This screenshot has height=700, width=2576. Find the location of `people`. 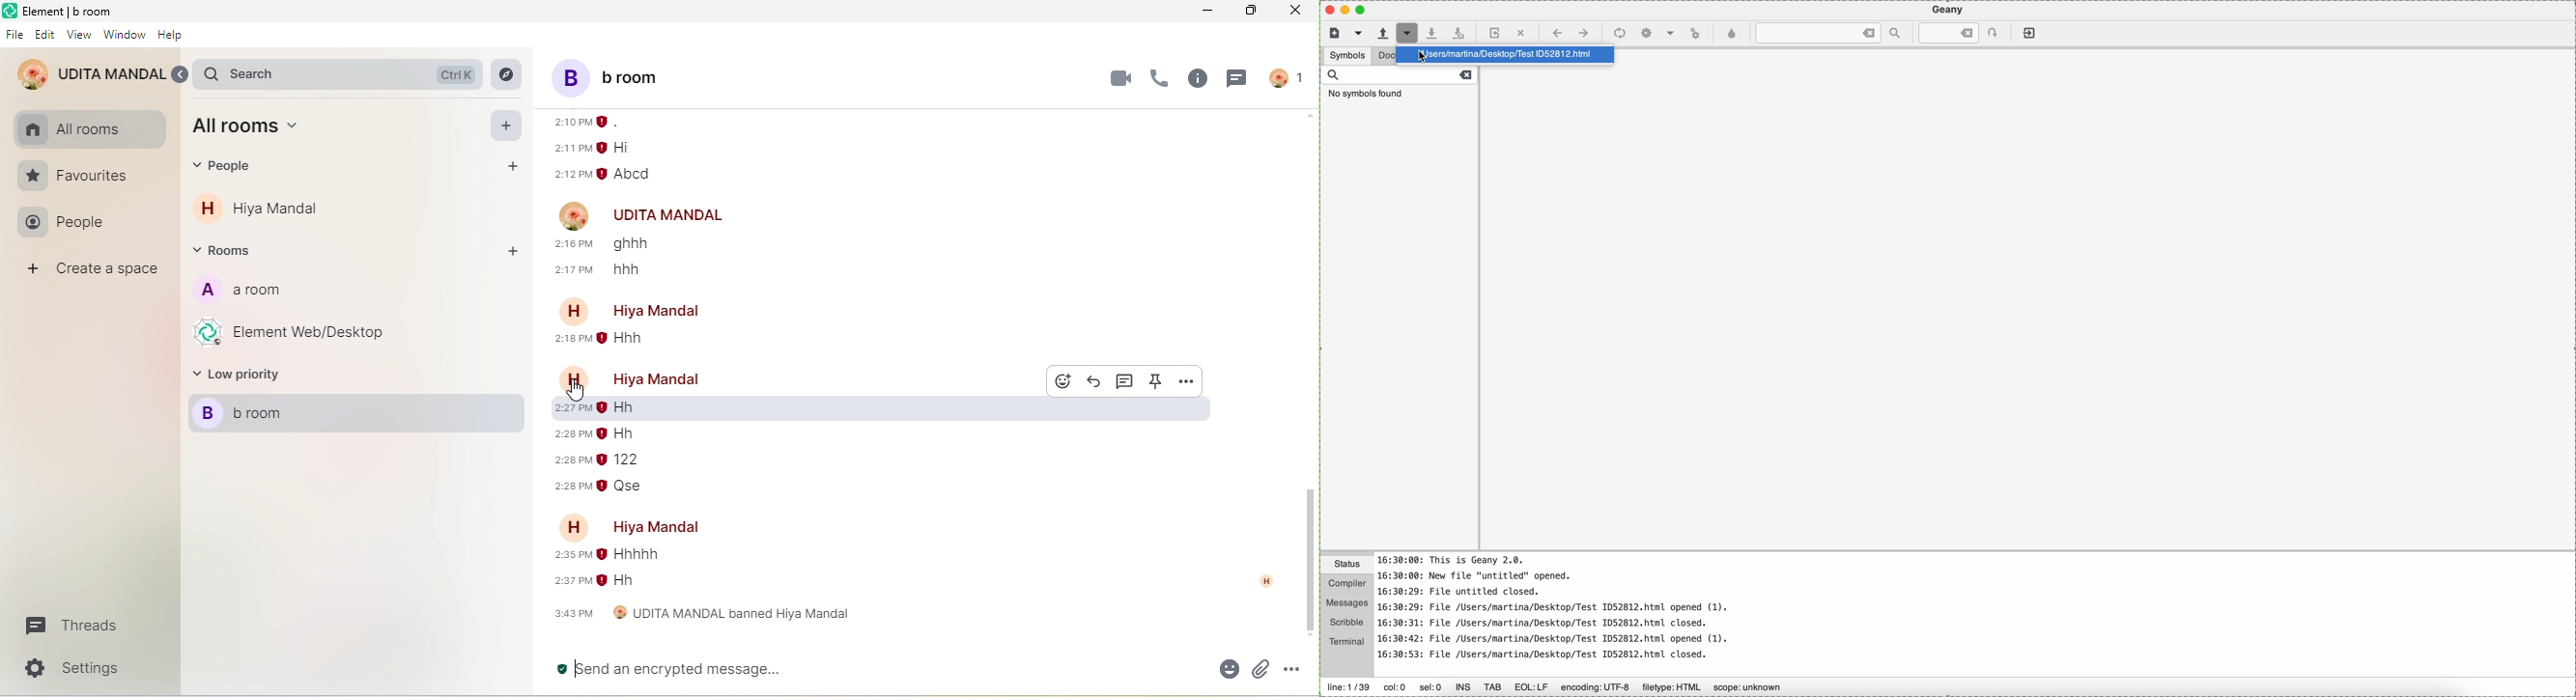

people is located at coordinates (231, 168).